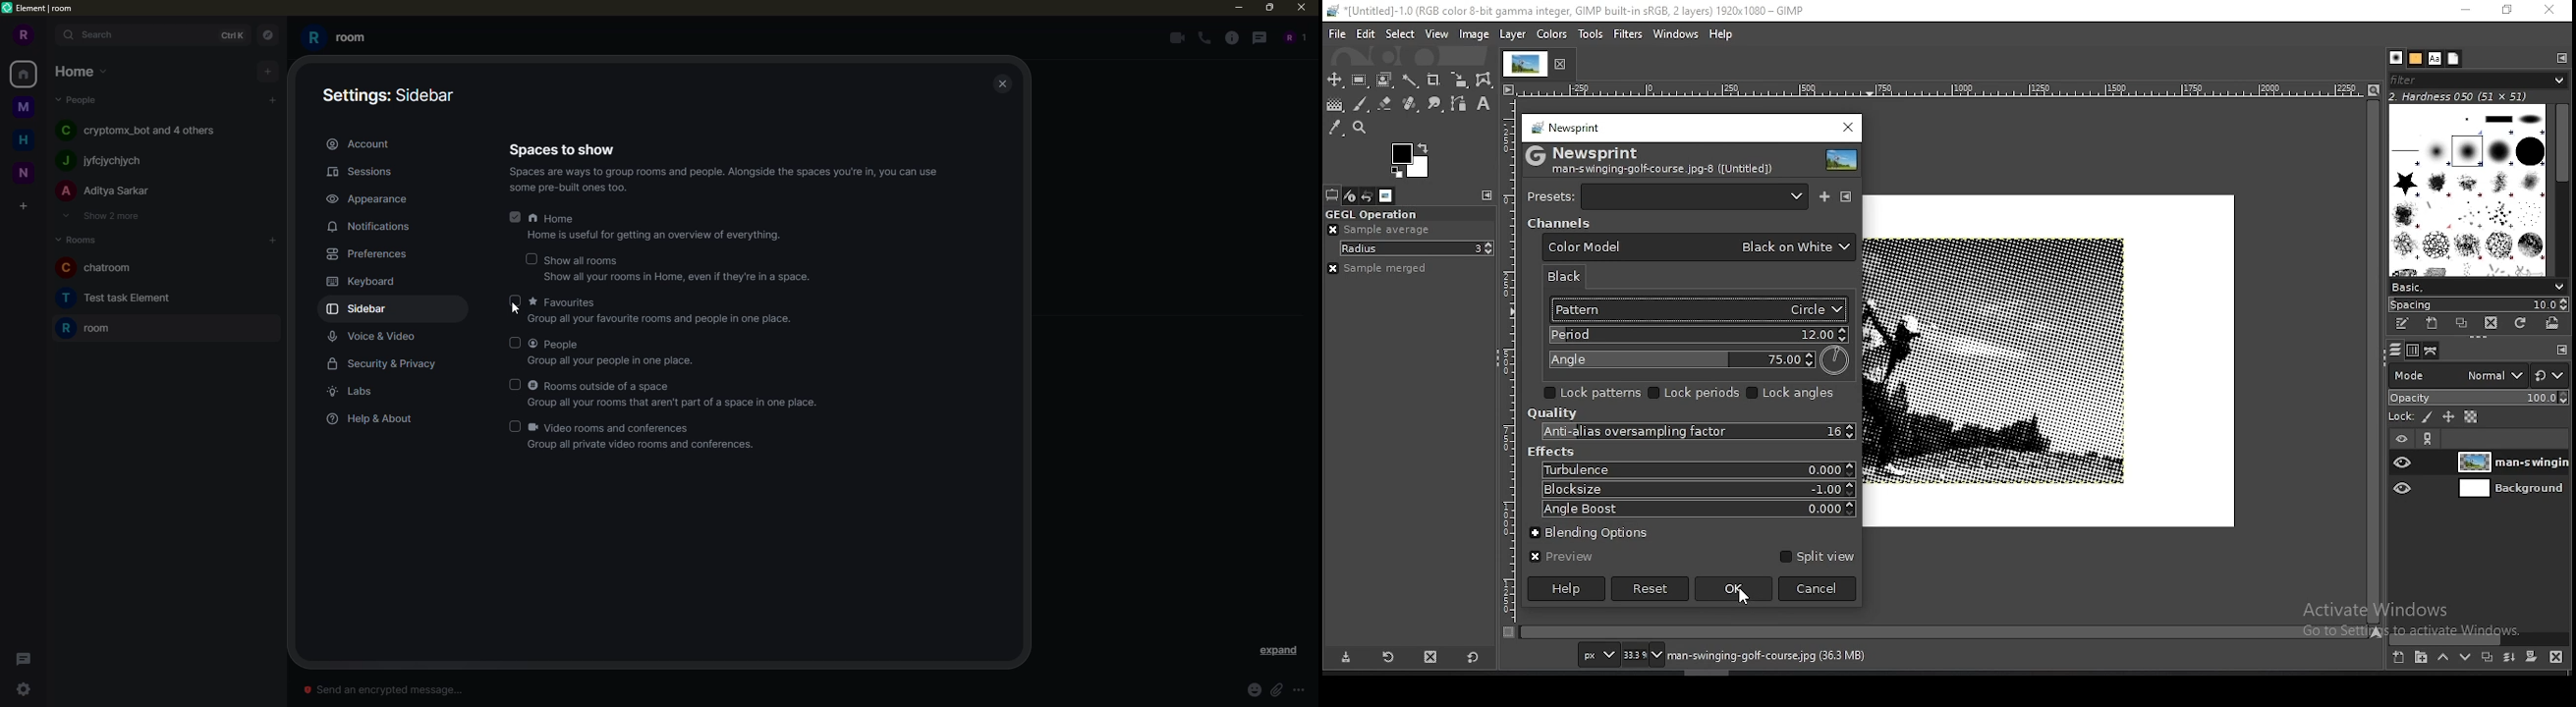  Describe the element at coordinates (2491, 323) in the screenshot. I see `delete brush` at that location.